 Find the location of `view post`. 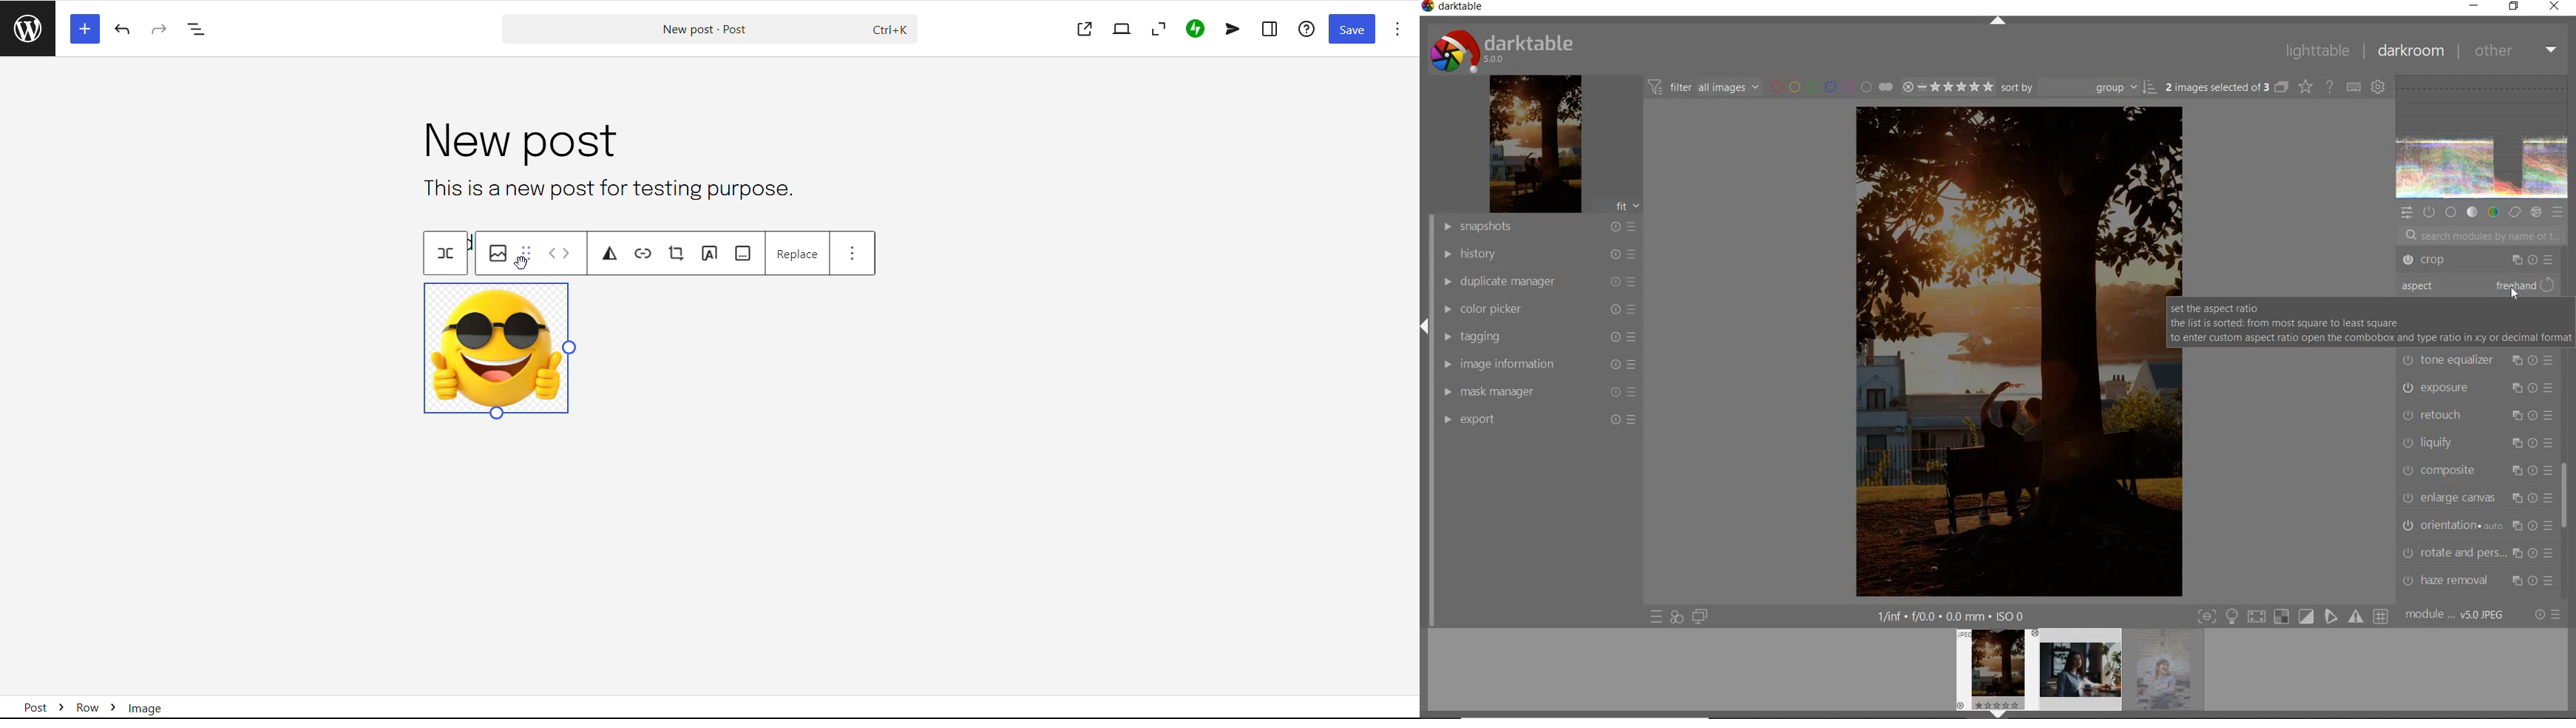

view post is located at coordinates (1085, 30).